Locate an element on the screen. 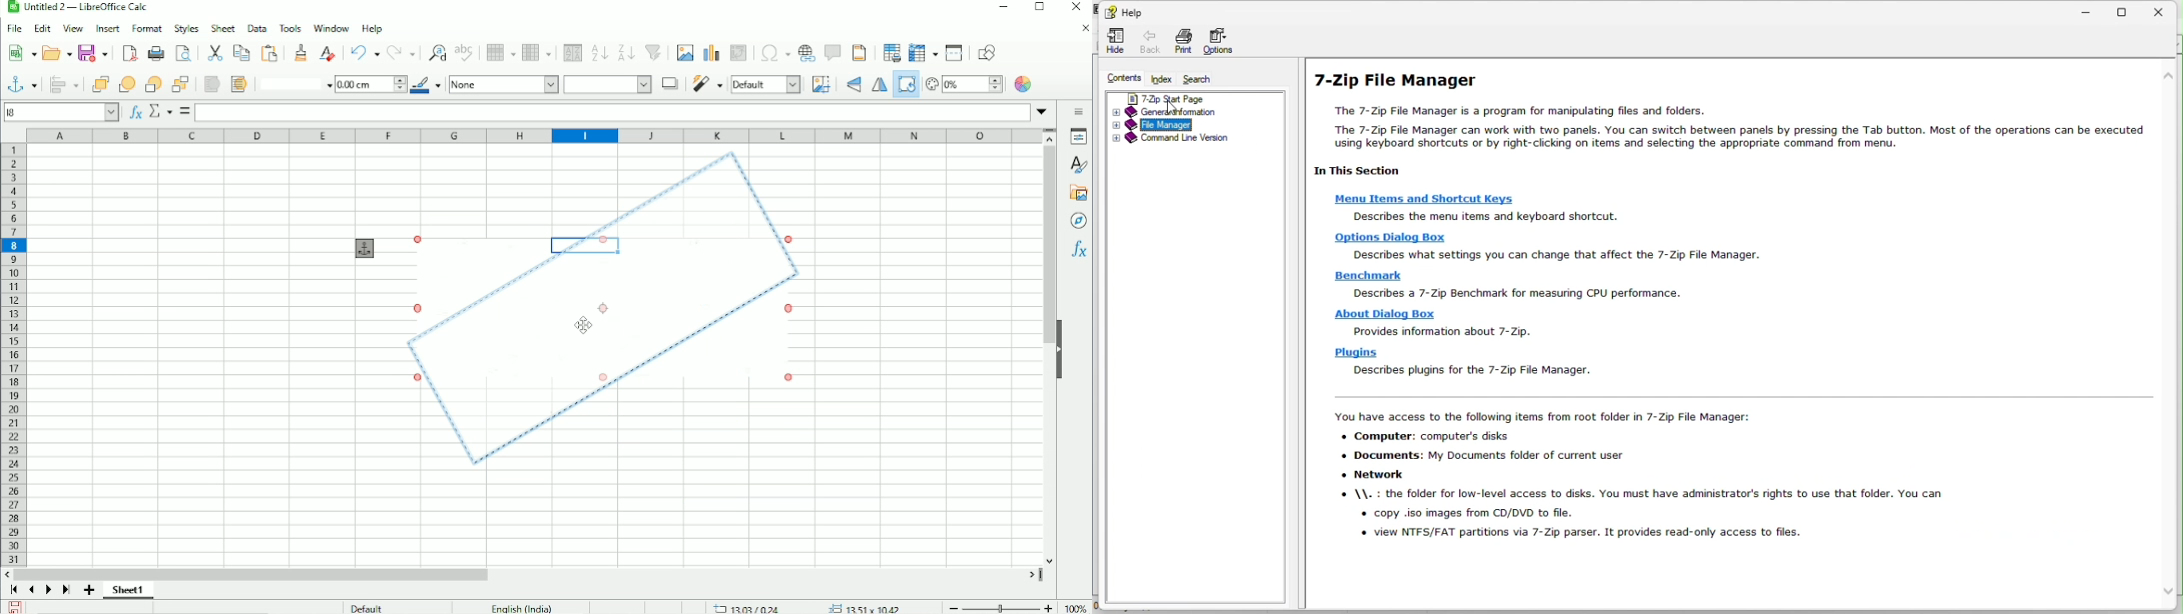  Open is located at coordinates (57, 53).